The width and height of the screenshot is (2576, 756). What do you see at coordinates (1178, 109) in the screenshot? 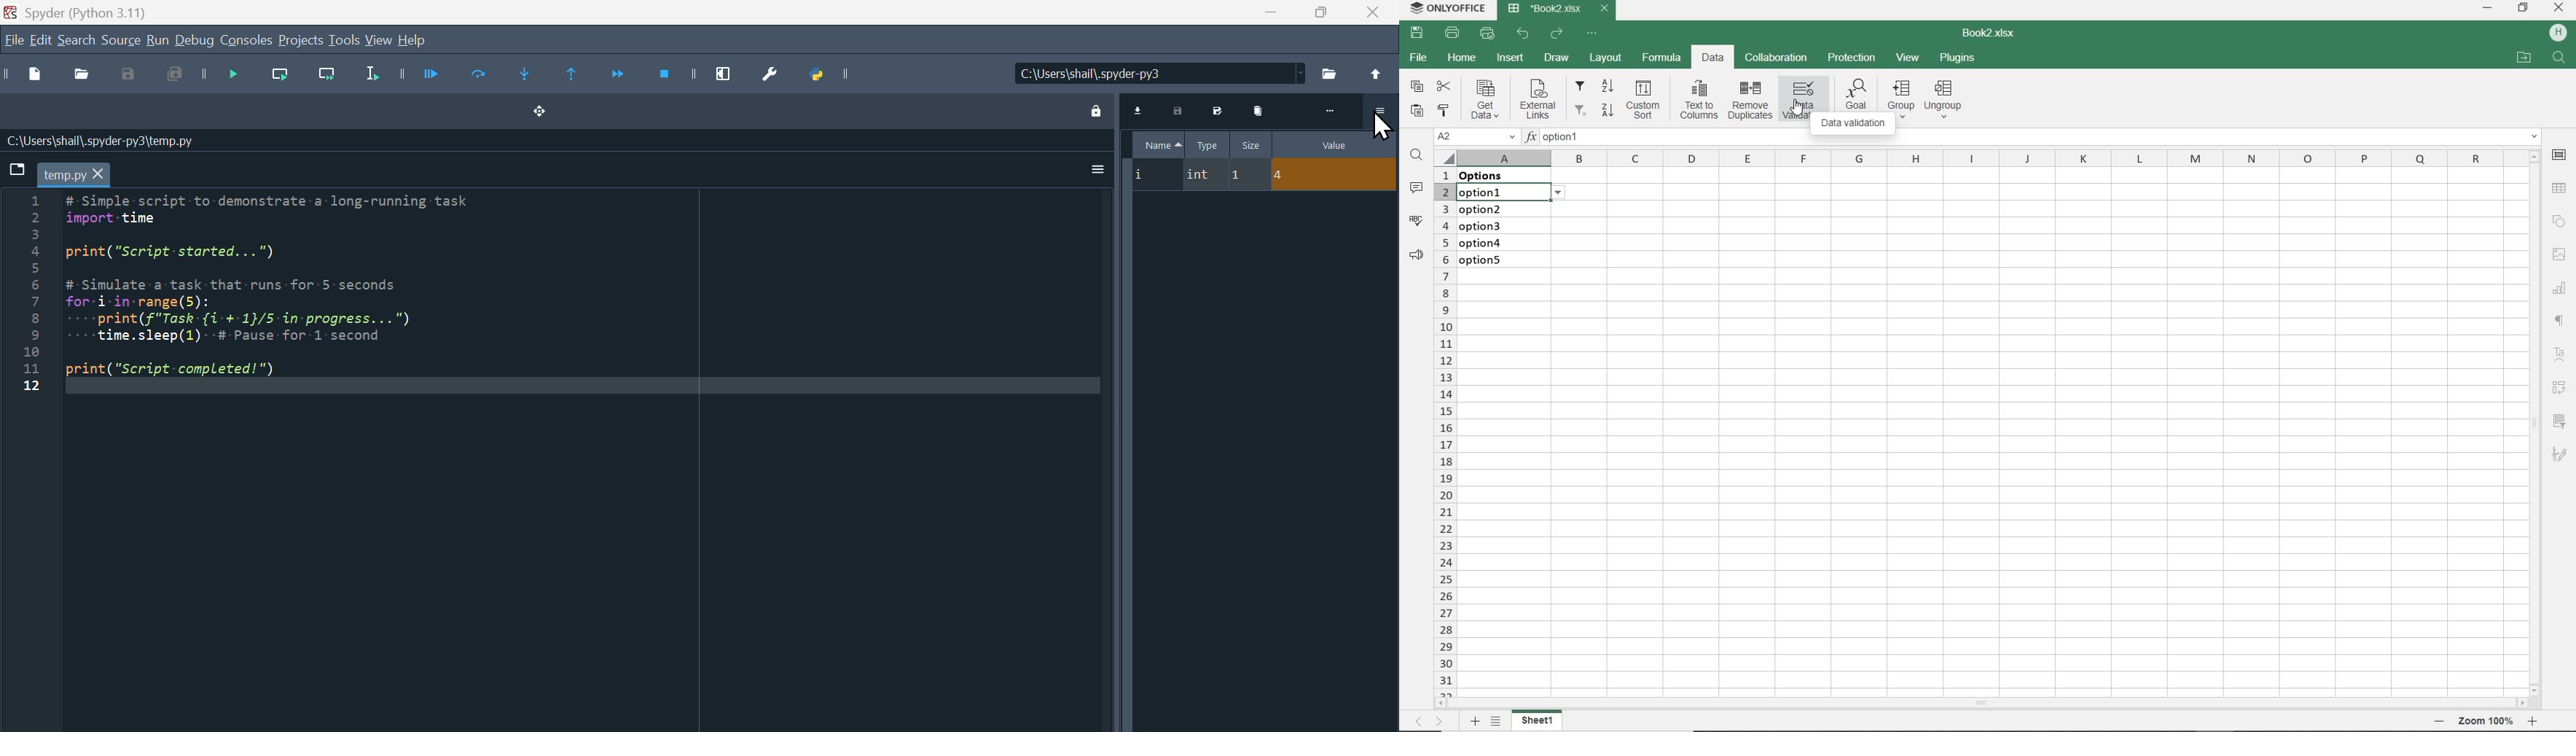
I see `Save data` at bounding box center [1178, 109].